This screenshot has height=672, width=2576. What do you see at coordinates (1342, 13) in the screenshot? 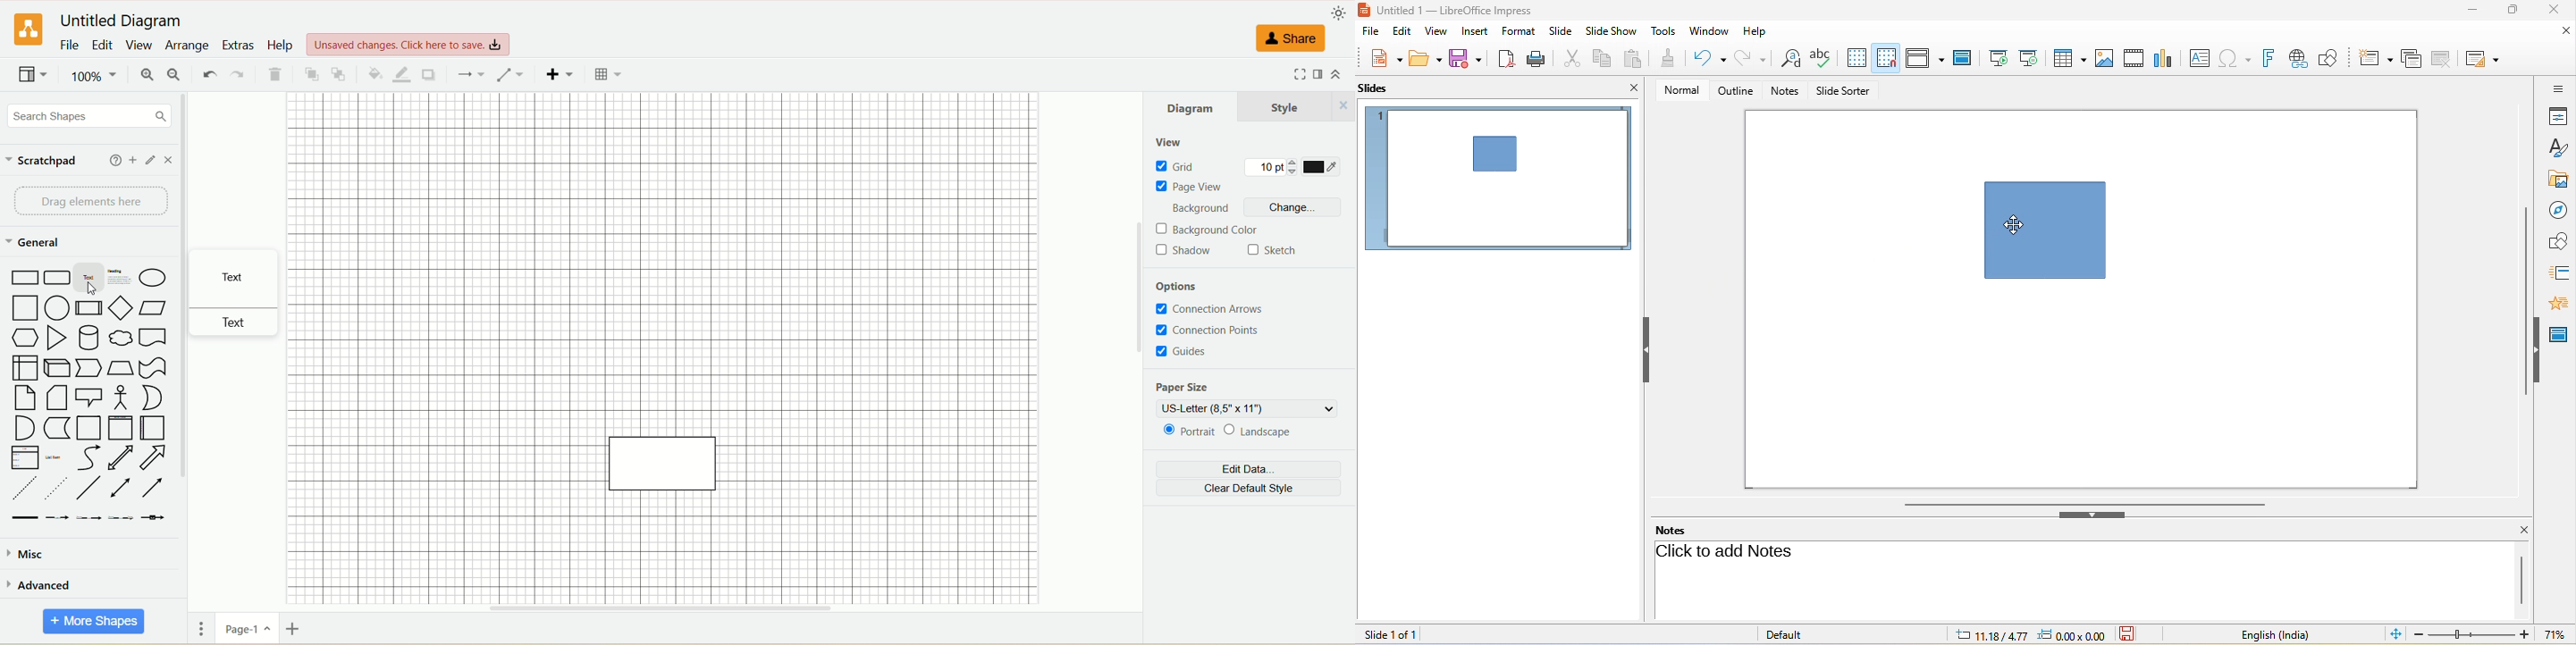
I see `appearance` at bounding box center [1342, 13].